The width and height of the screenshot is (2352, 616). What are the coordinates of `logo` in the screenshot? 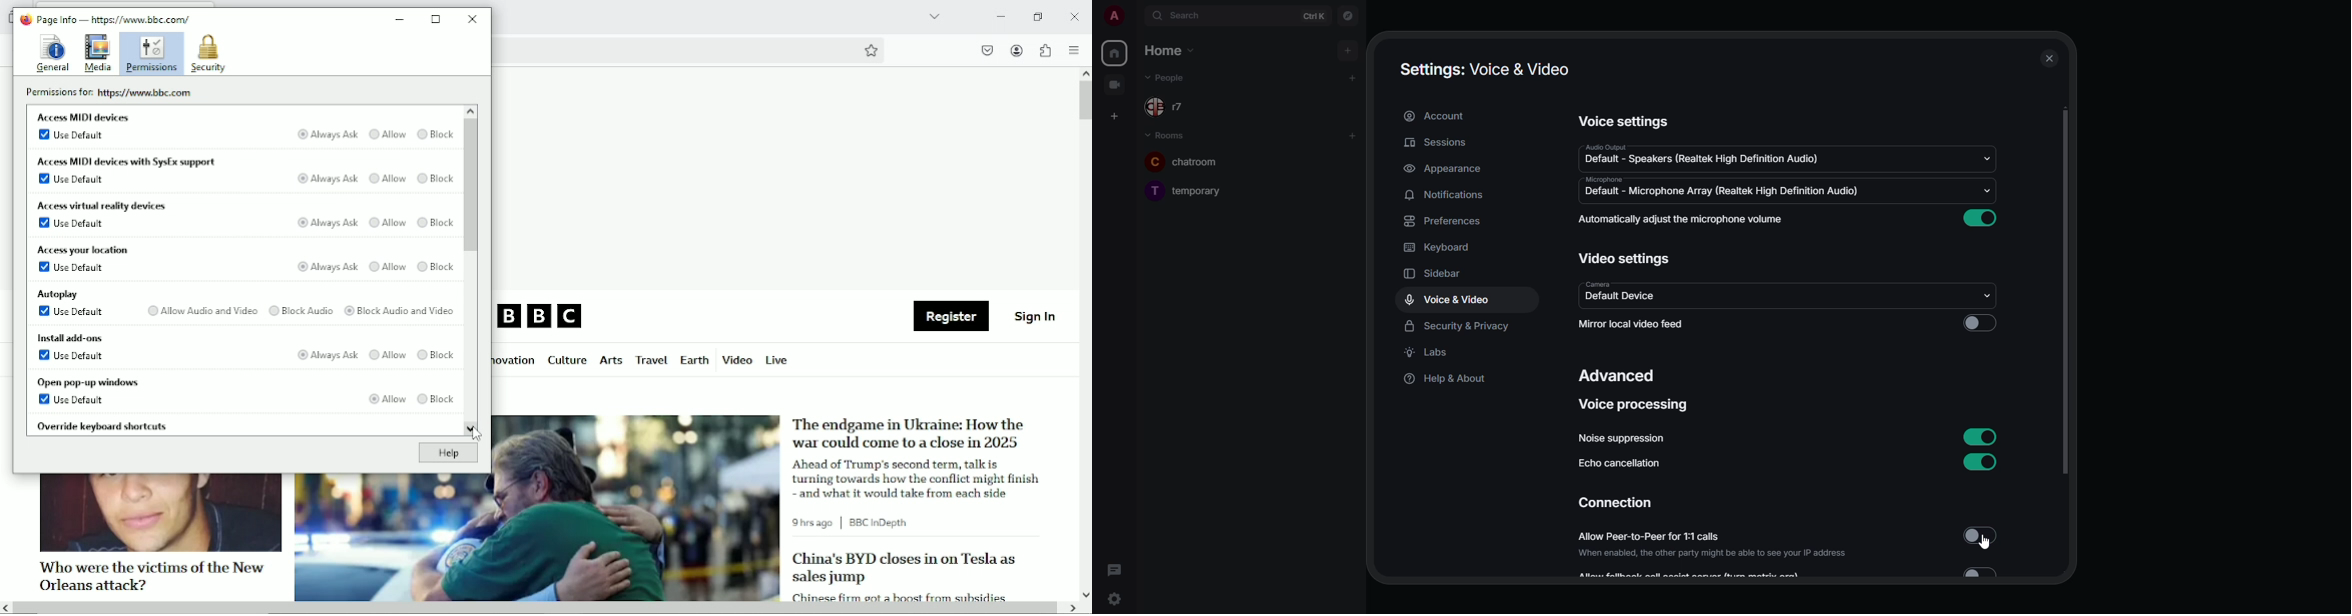 It's located at (24, 19).